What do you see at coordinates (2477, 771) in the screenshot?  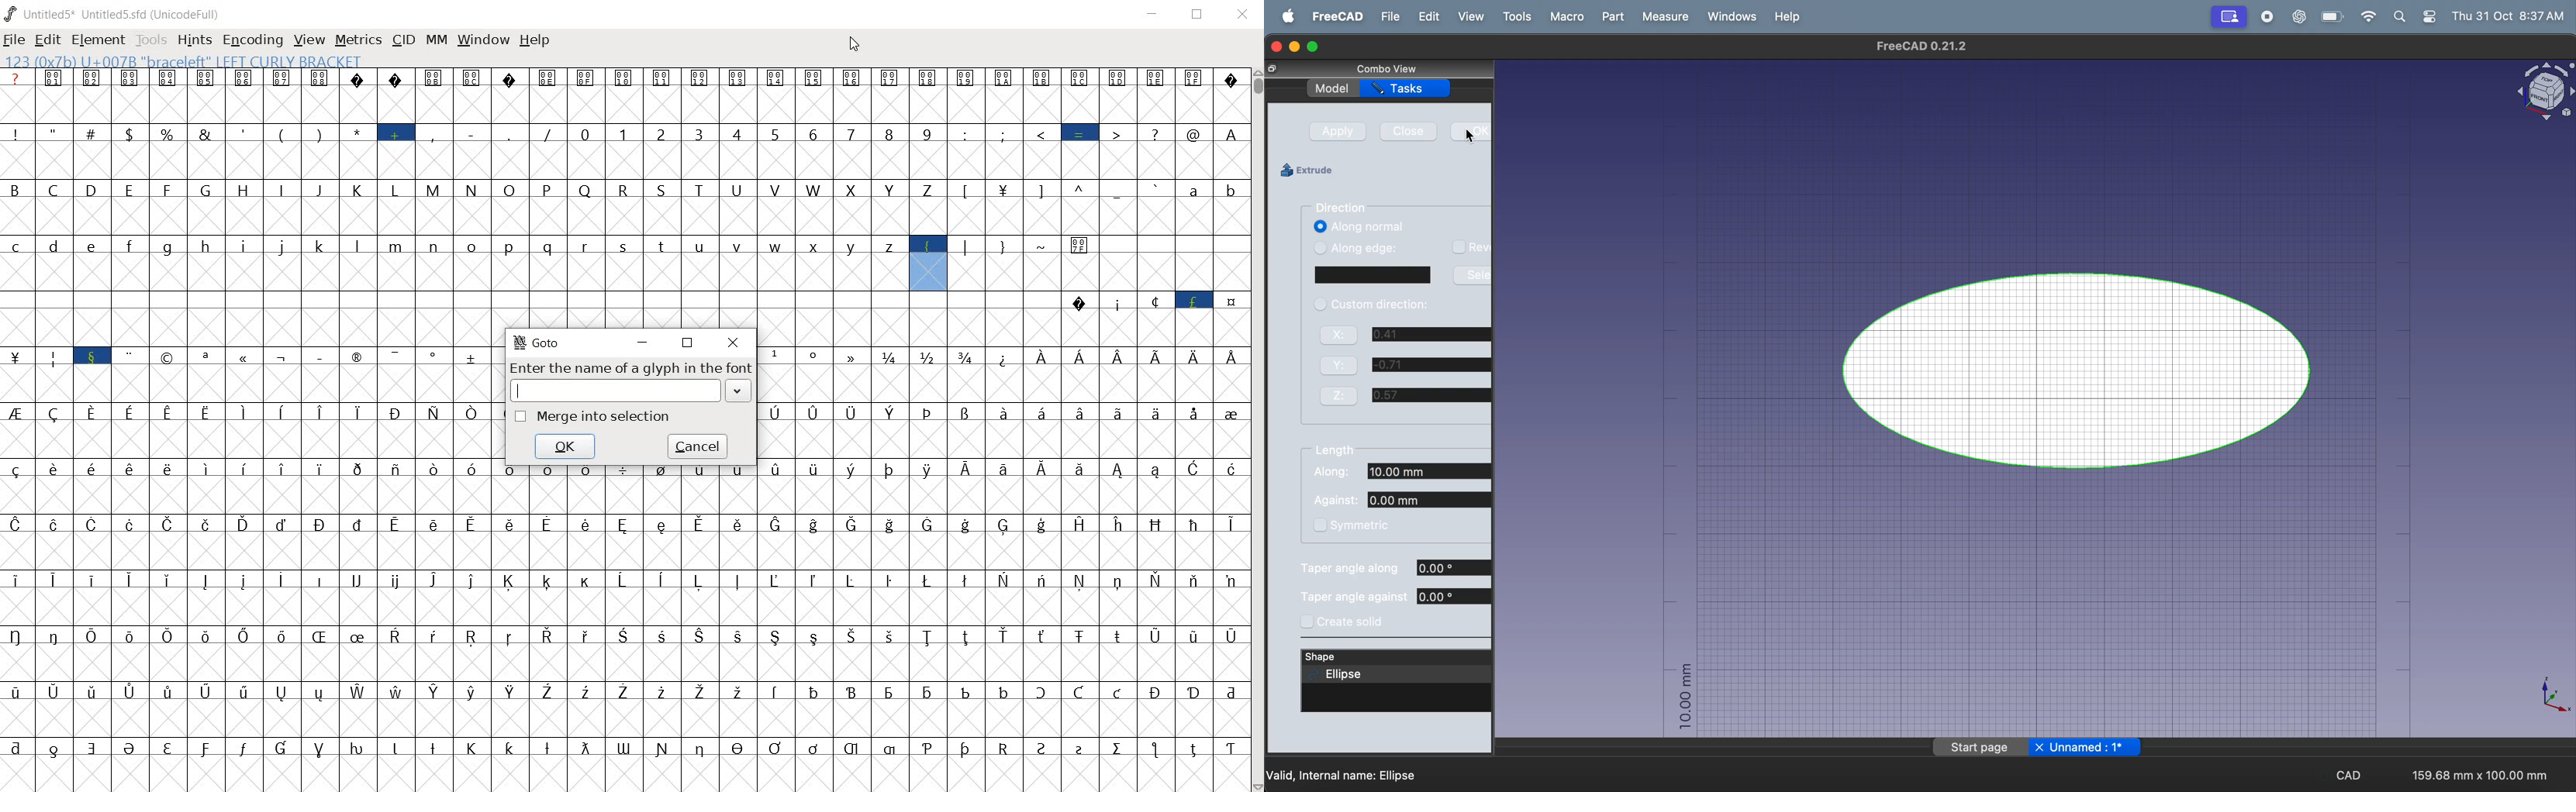 I see `159.68mm * 100.mm` at bounding box center [2477, 771].